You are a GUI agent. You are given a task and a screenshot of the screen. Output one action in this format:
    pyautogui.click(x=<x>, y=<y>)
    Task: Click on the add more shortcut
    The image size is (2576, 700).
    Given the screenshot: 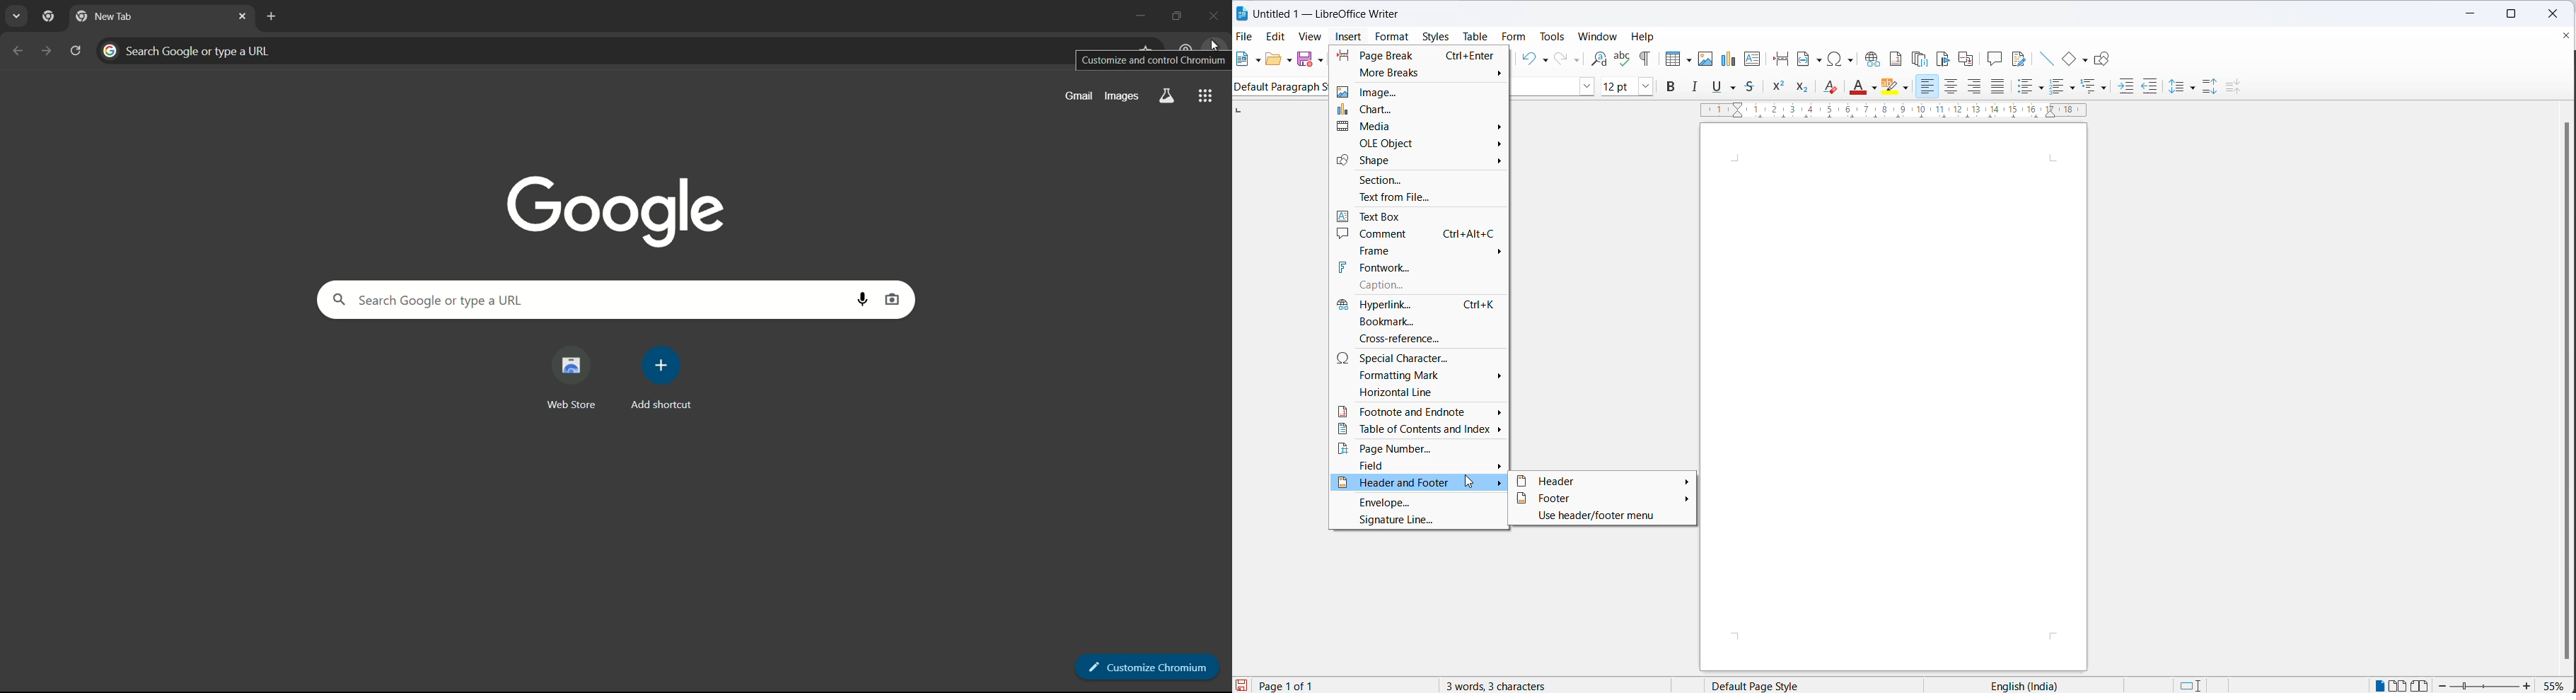 What is the action you would take?
    pyautogui.click(x=662, y=379)
    